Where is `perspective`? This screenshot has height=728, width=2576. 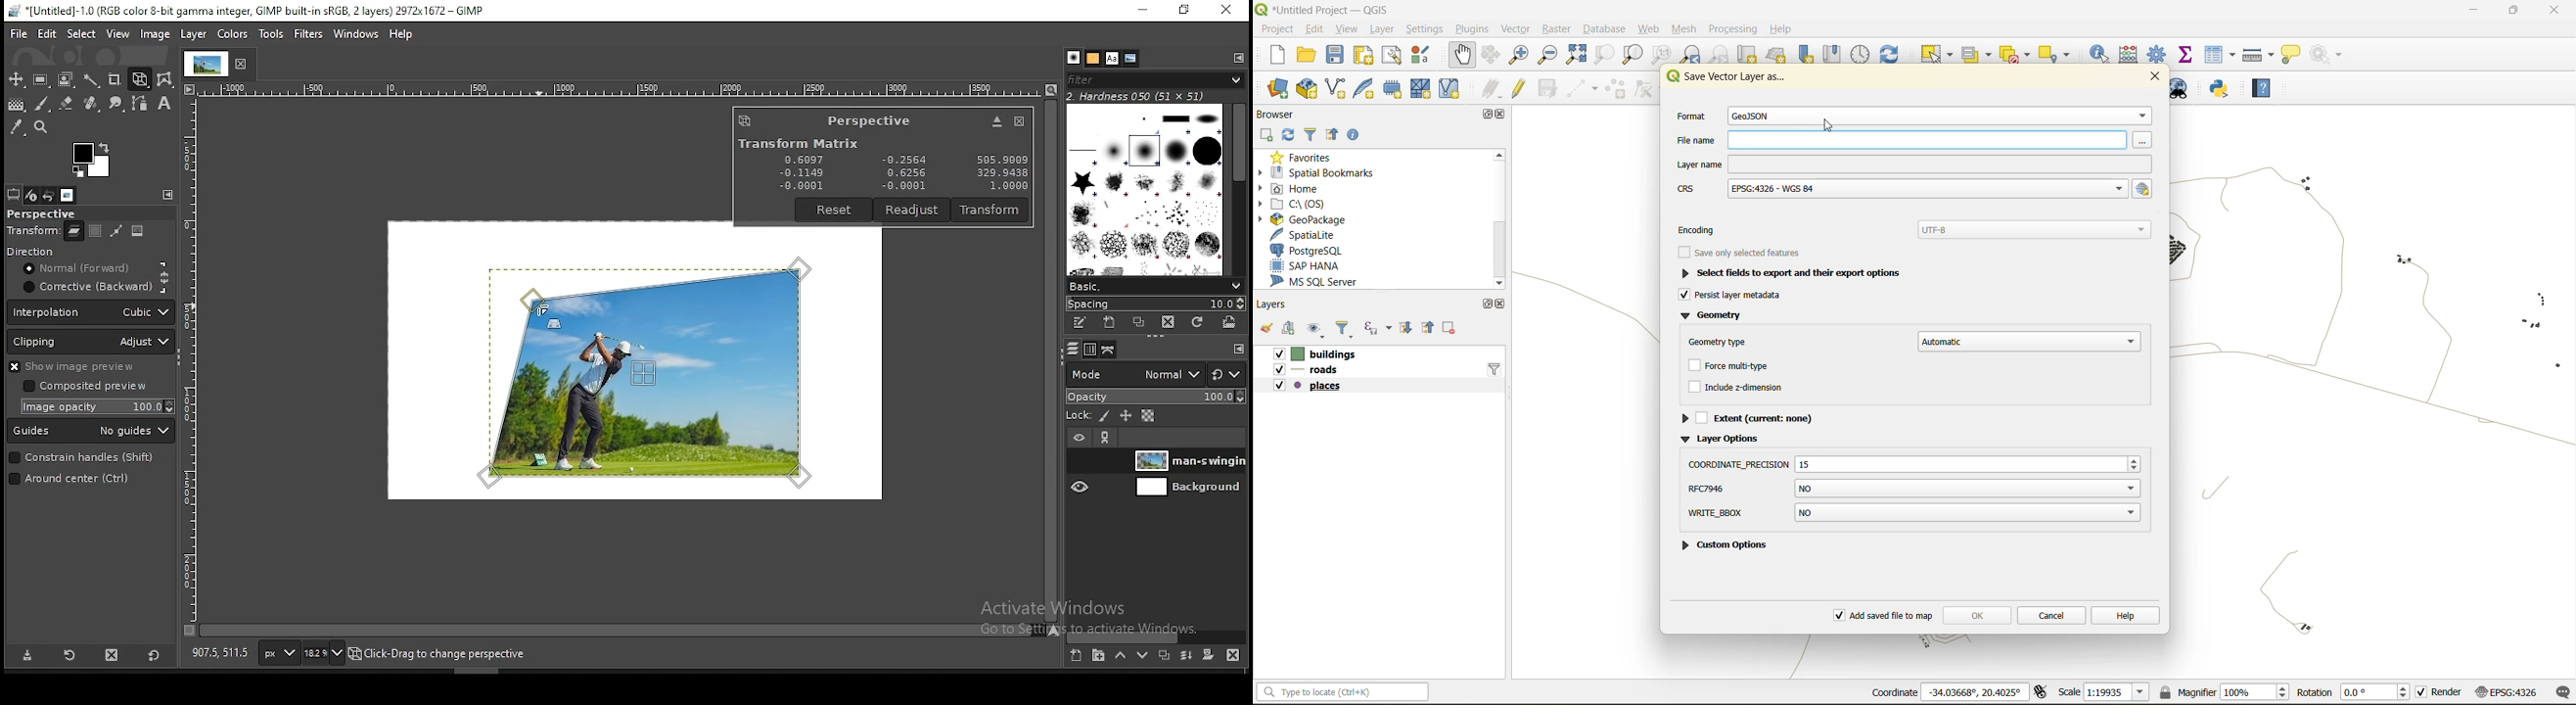
perspective is located at coordinates (869, 120).